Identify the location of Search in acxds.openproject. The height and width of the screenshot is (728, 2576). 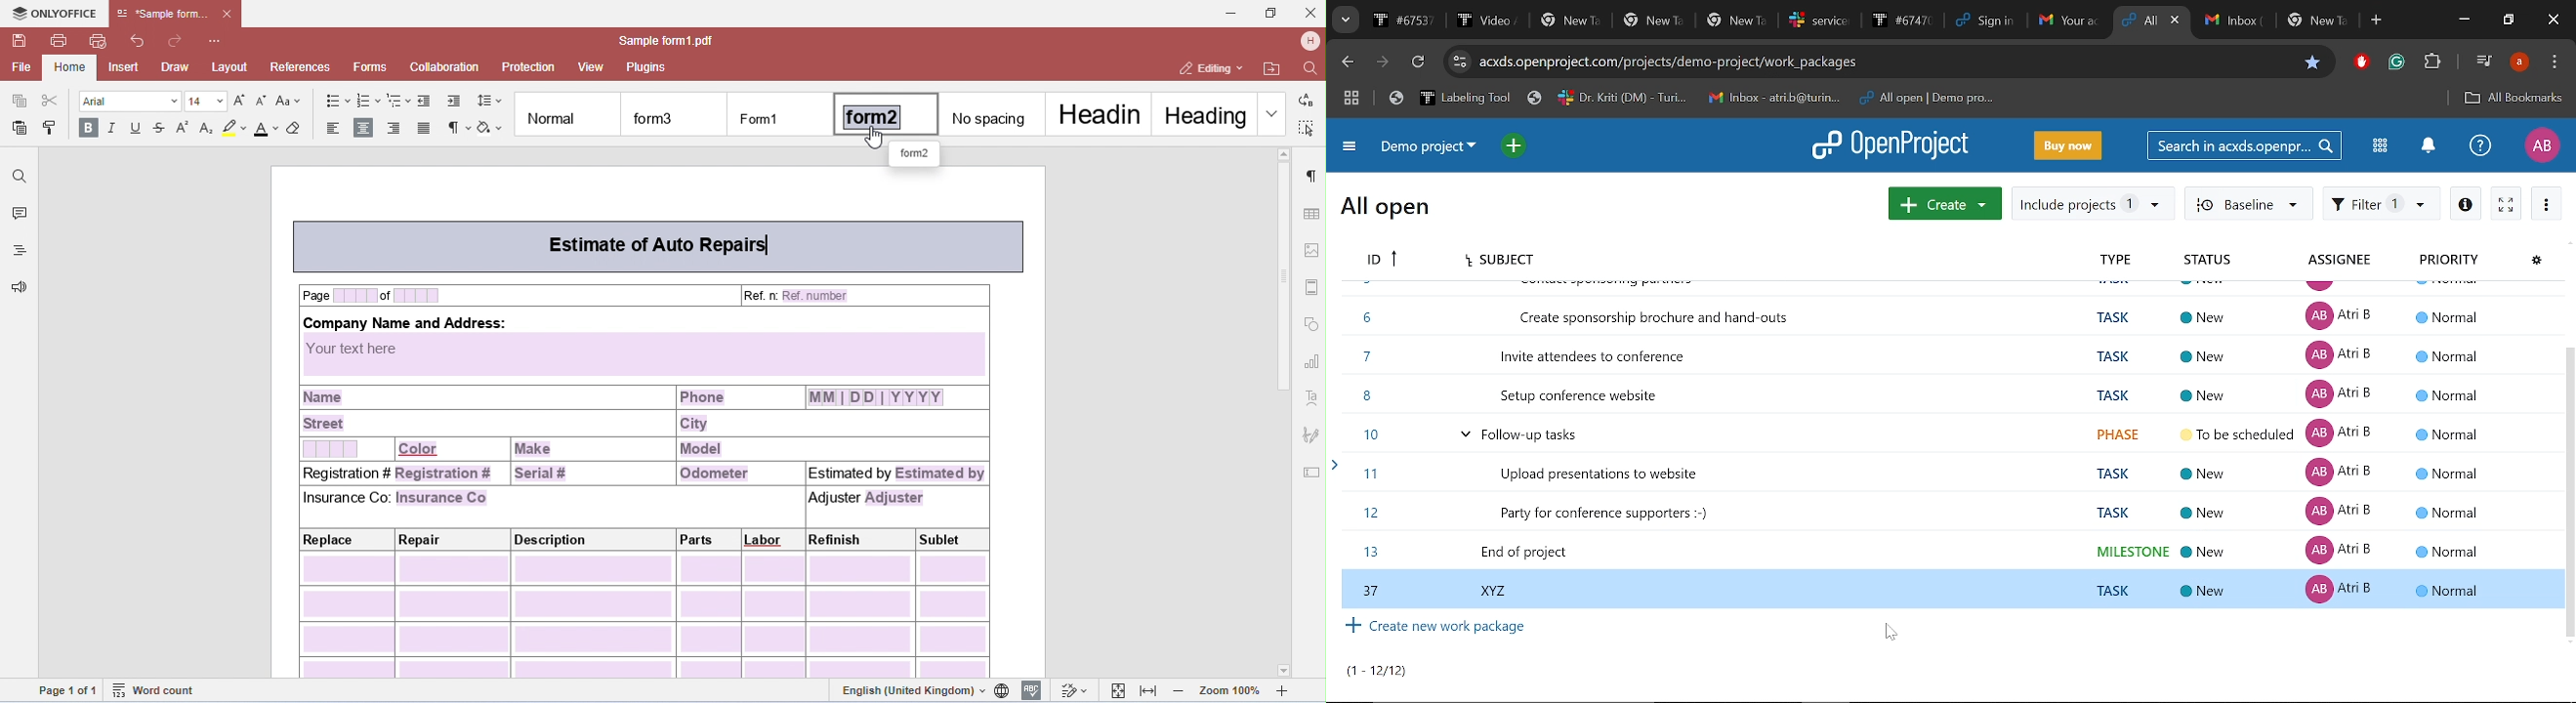
(2246, 145).